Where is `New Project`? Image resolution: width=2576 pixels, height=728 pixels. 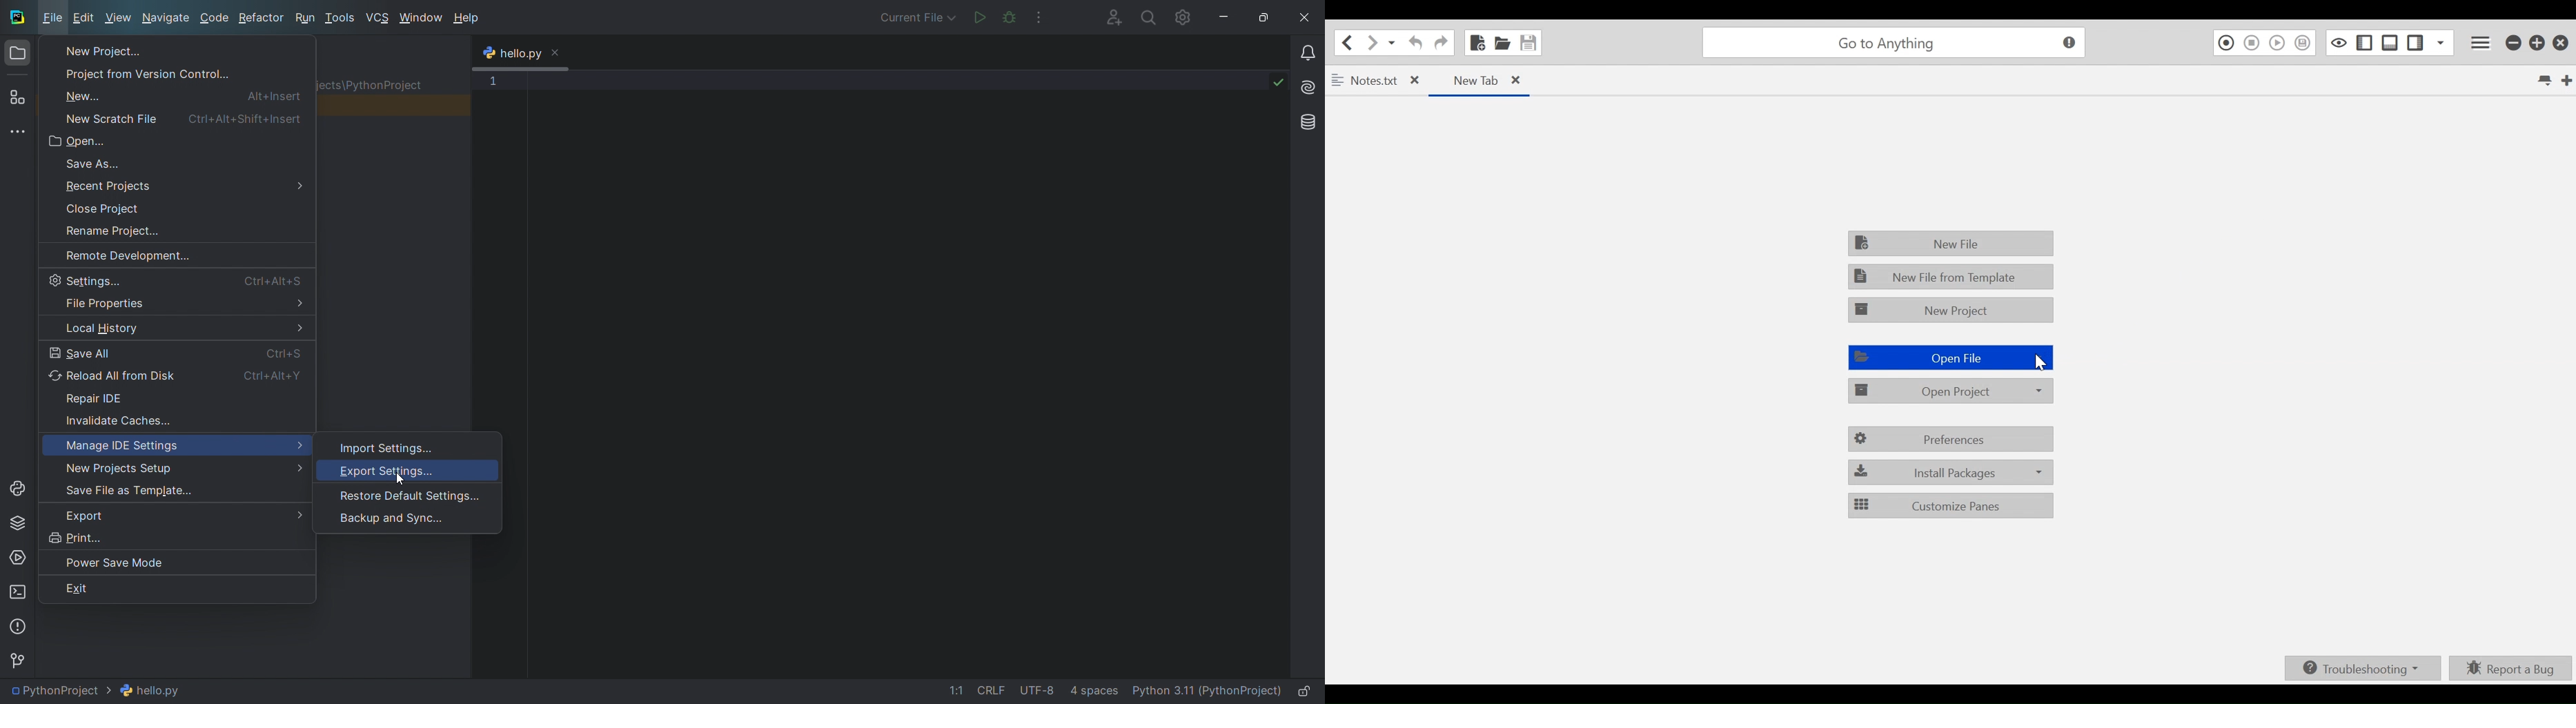
New Project is located at coordinates (1953, 310).